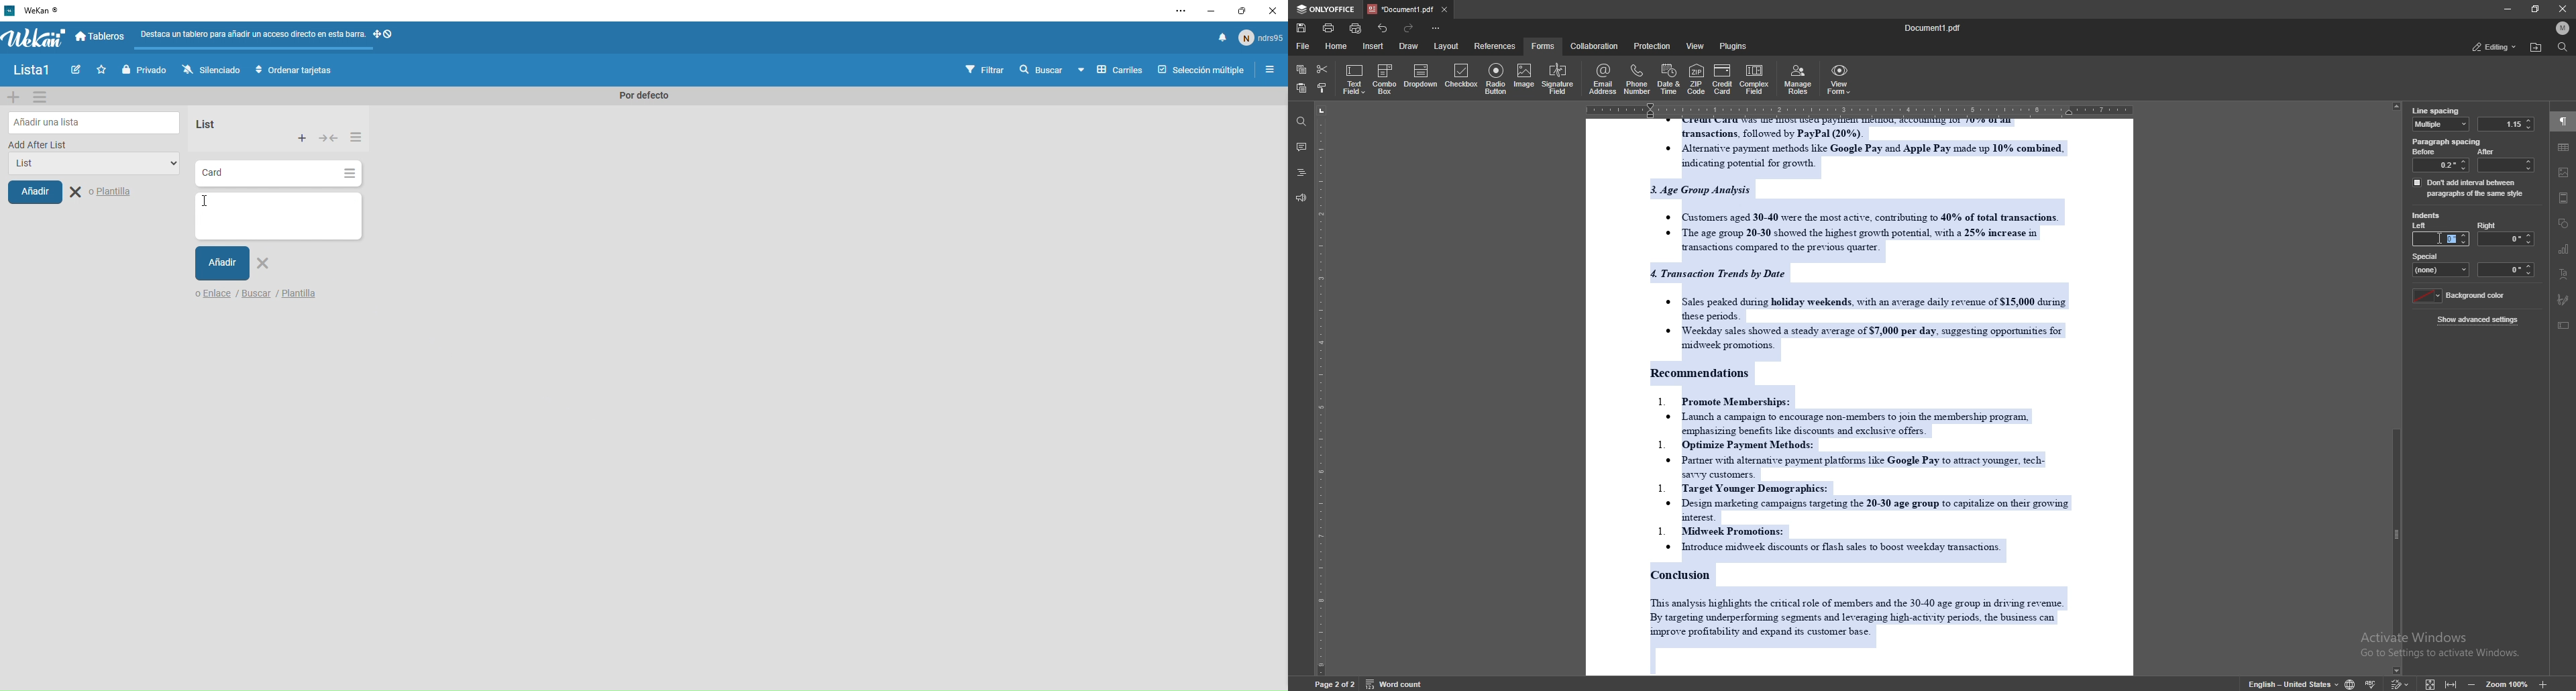  I want to click on before: 0.2, so click(2439, 160).